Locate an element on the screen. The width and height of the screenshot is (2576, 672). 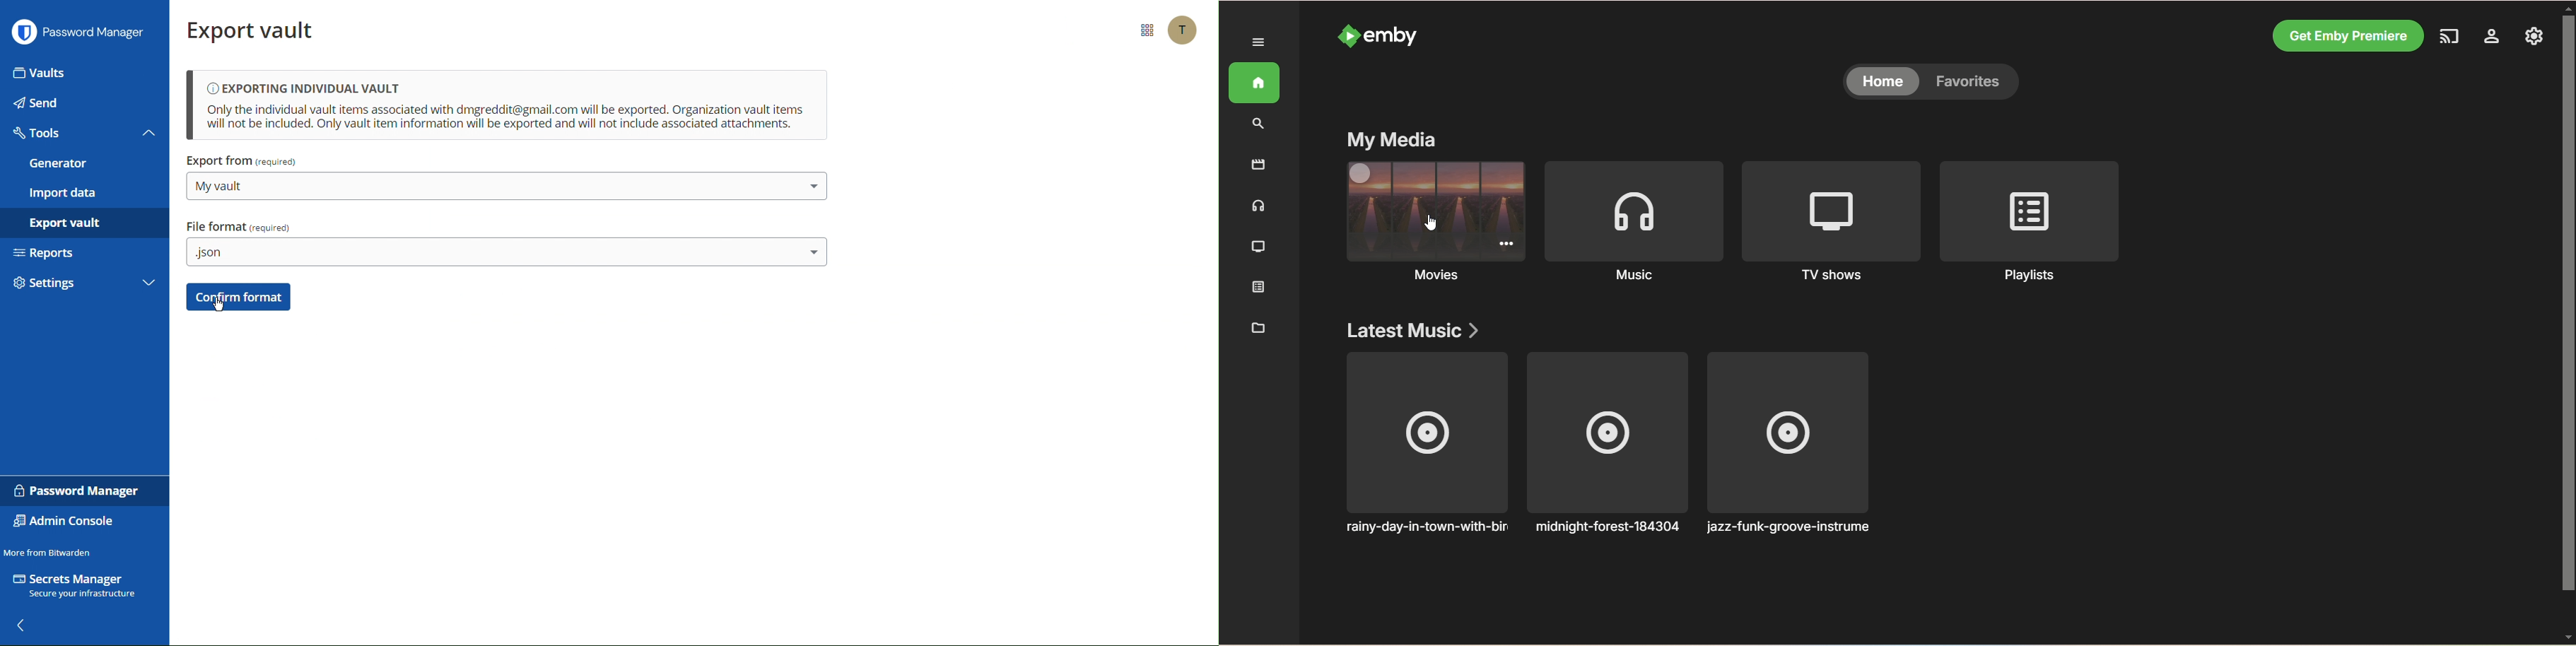
emby is located at coordinates (1402, 35).